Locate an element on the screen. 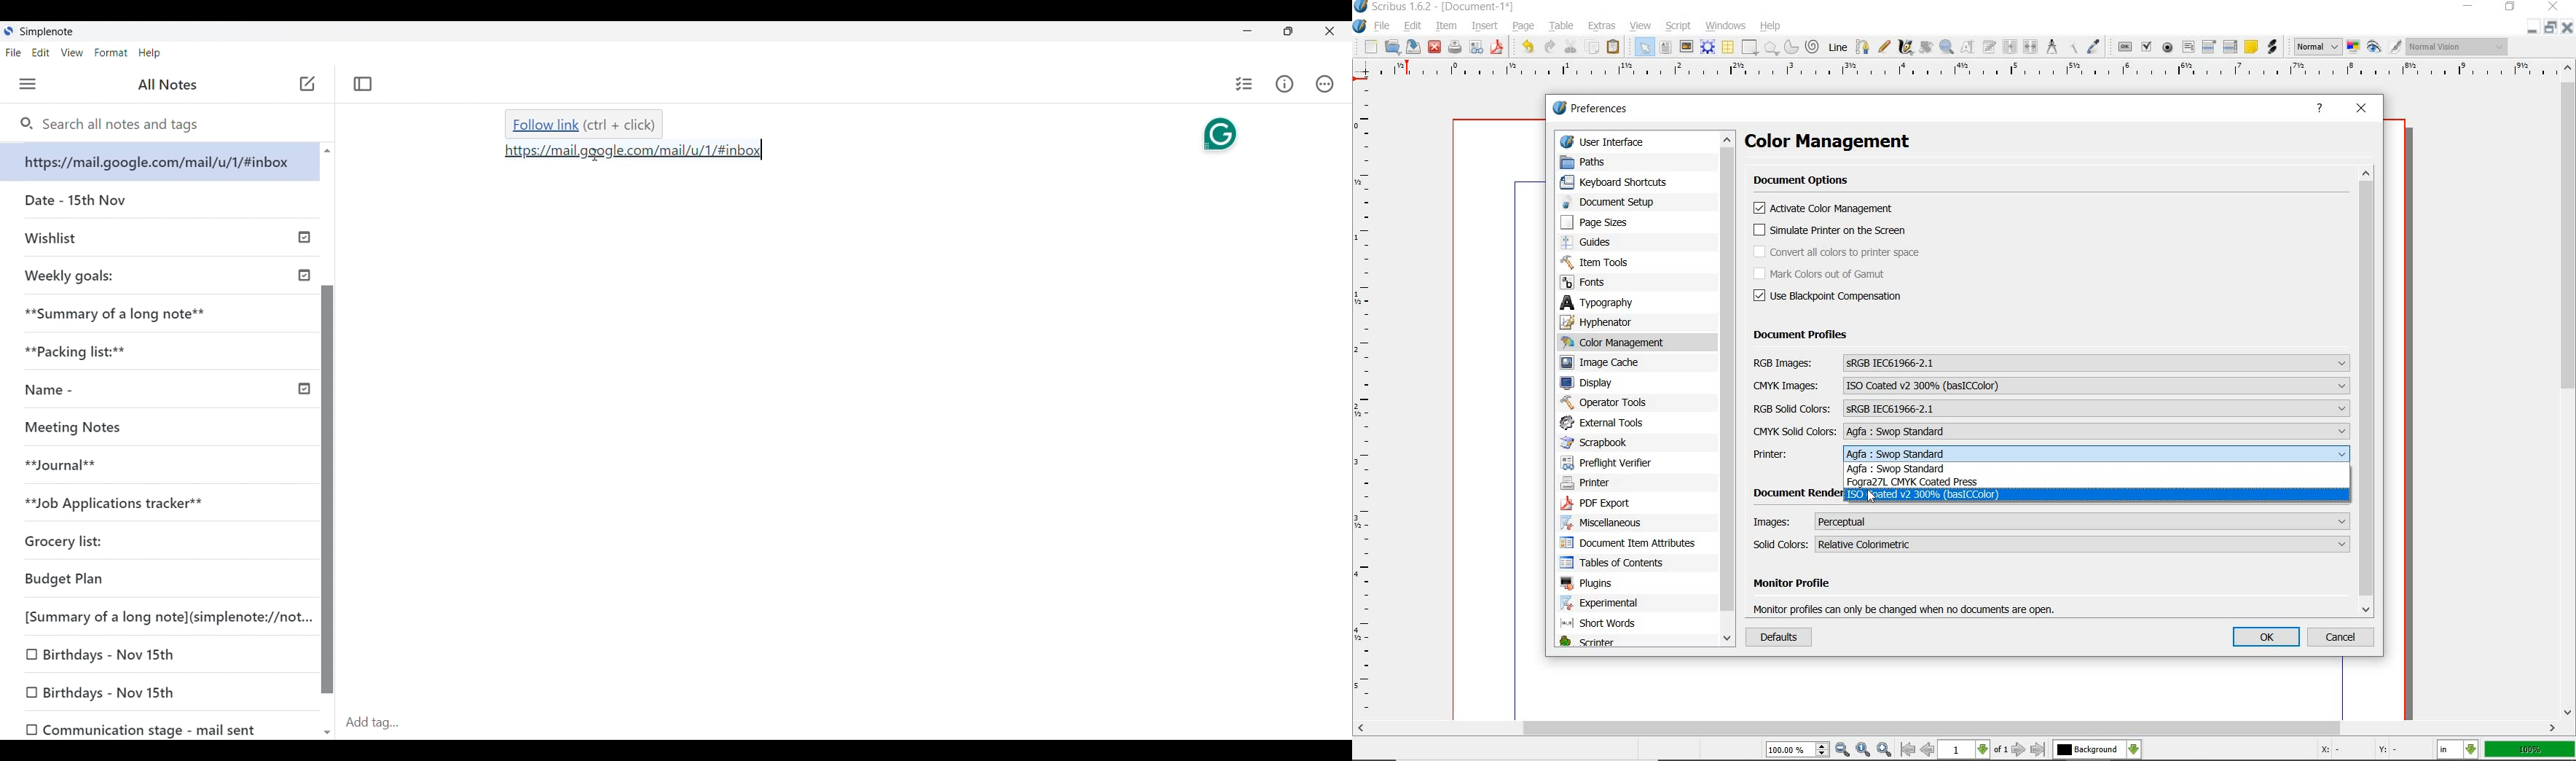 Image resolution: width=2576 pixels, height=784 pixels. user interface is located at coordinates (1613, 141).